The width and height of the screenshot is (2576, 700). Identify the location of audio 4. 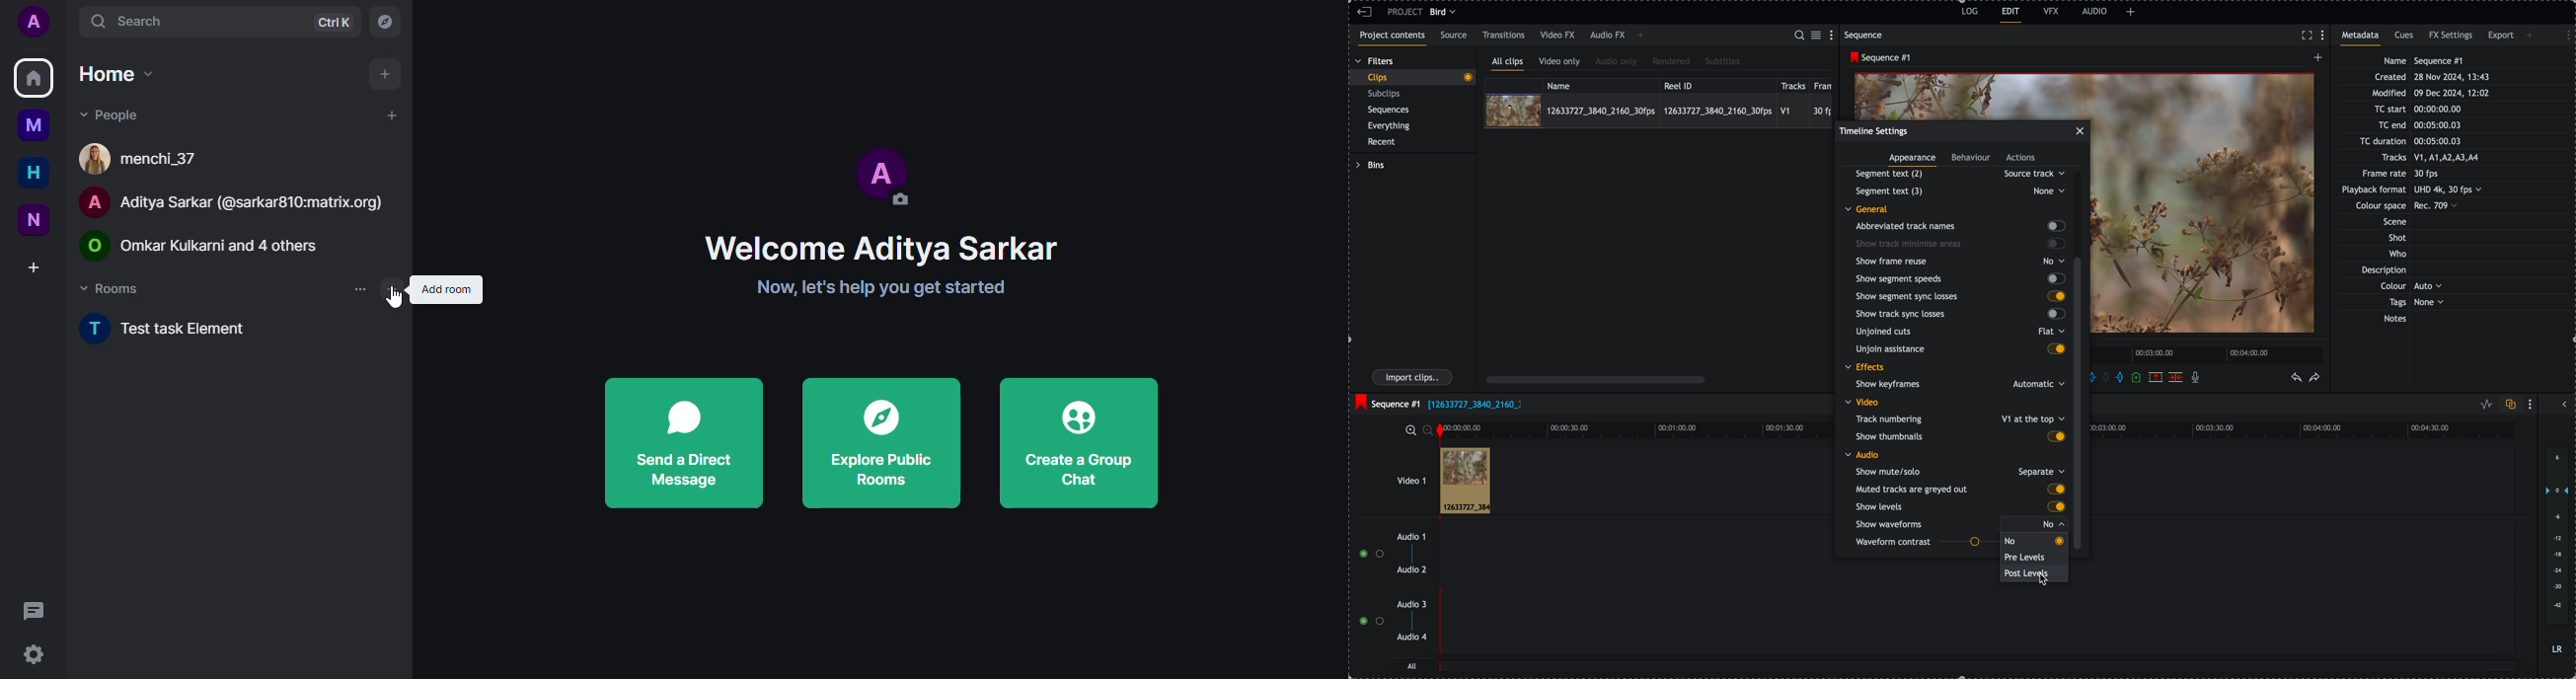
(1411, 637).